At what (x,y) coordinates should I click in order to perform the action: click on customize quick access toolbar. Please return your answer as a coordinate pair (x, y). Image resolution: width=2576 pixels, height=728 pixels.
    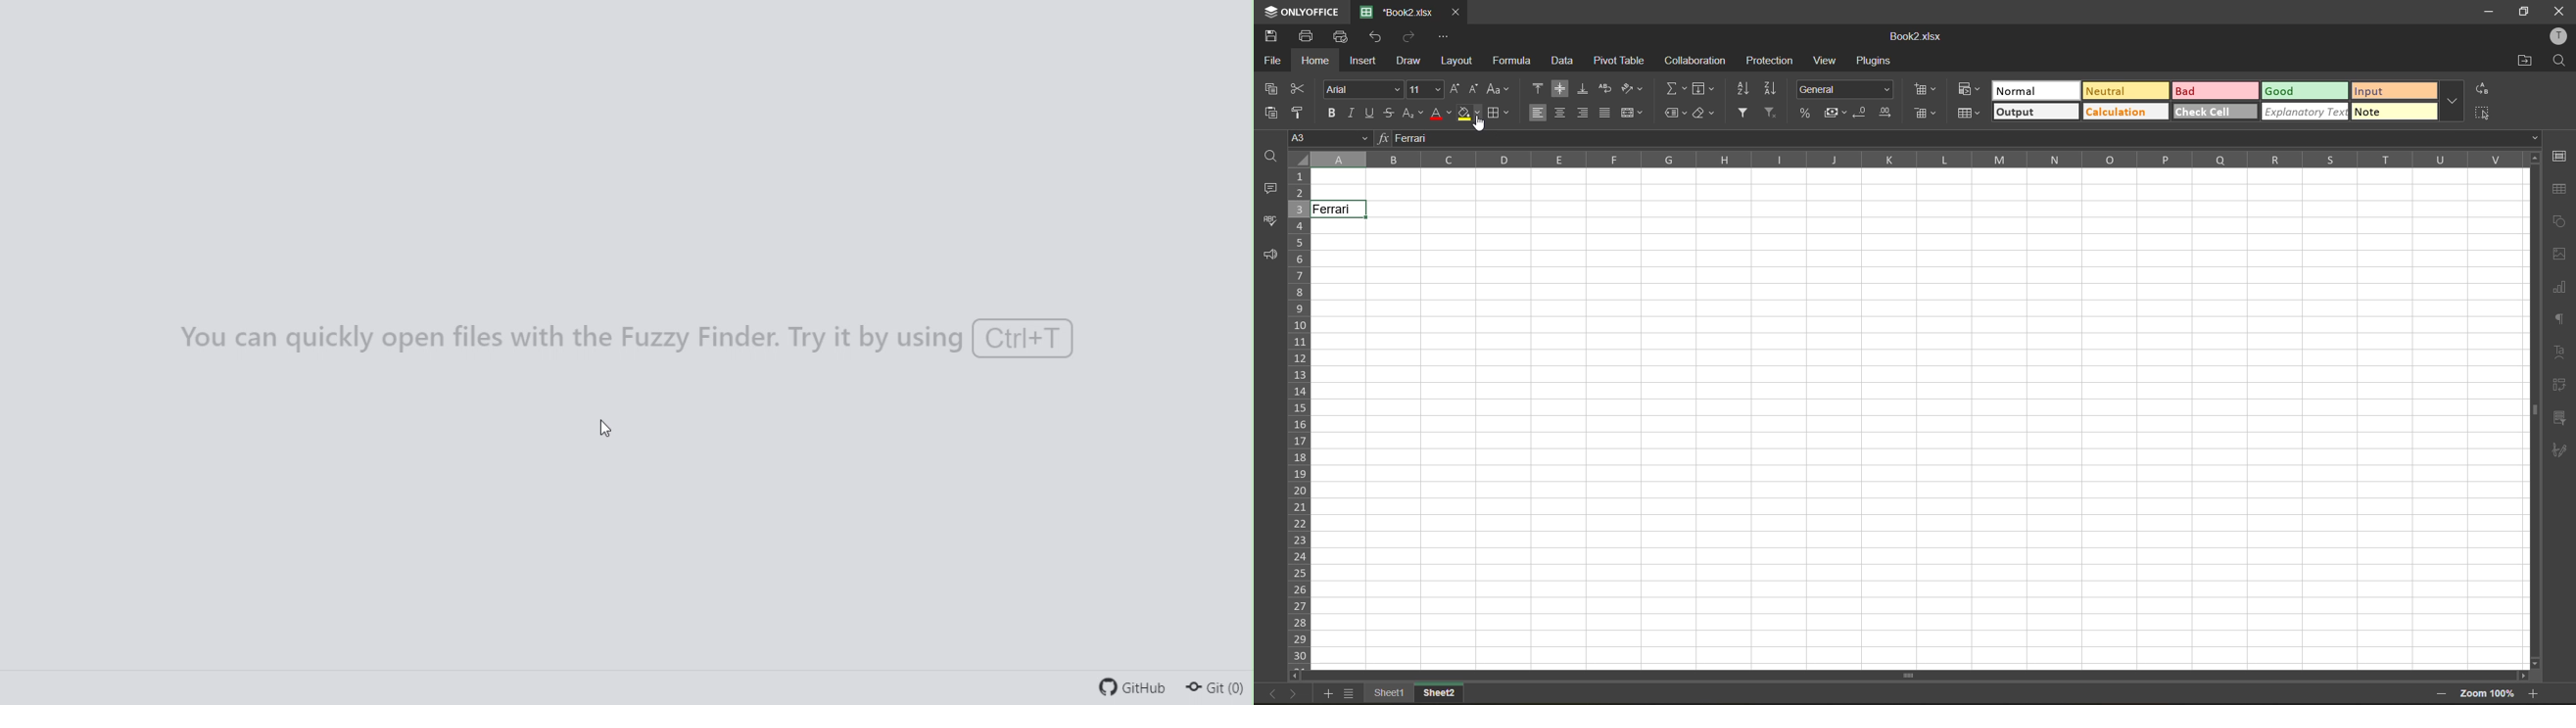
    Looking at the image, I should click on (1444, 36).